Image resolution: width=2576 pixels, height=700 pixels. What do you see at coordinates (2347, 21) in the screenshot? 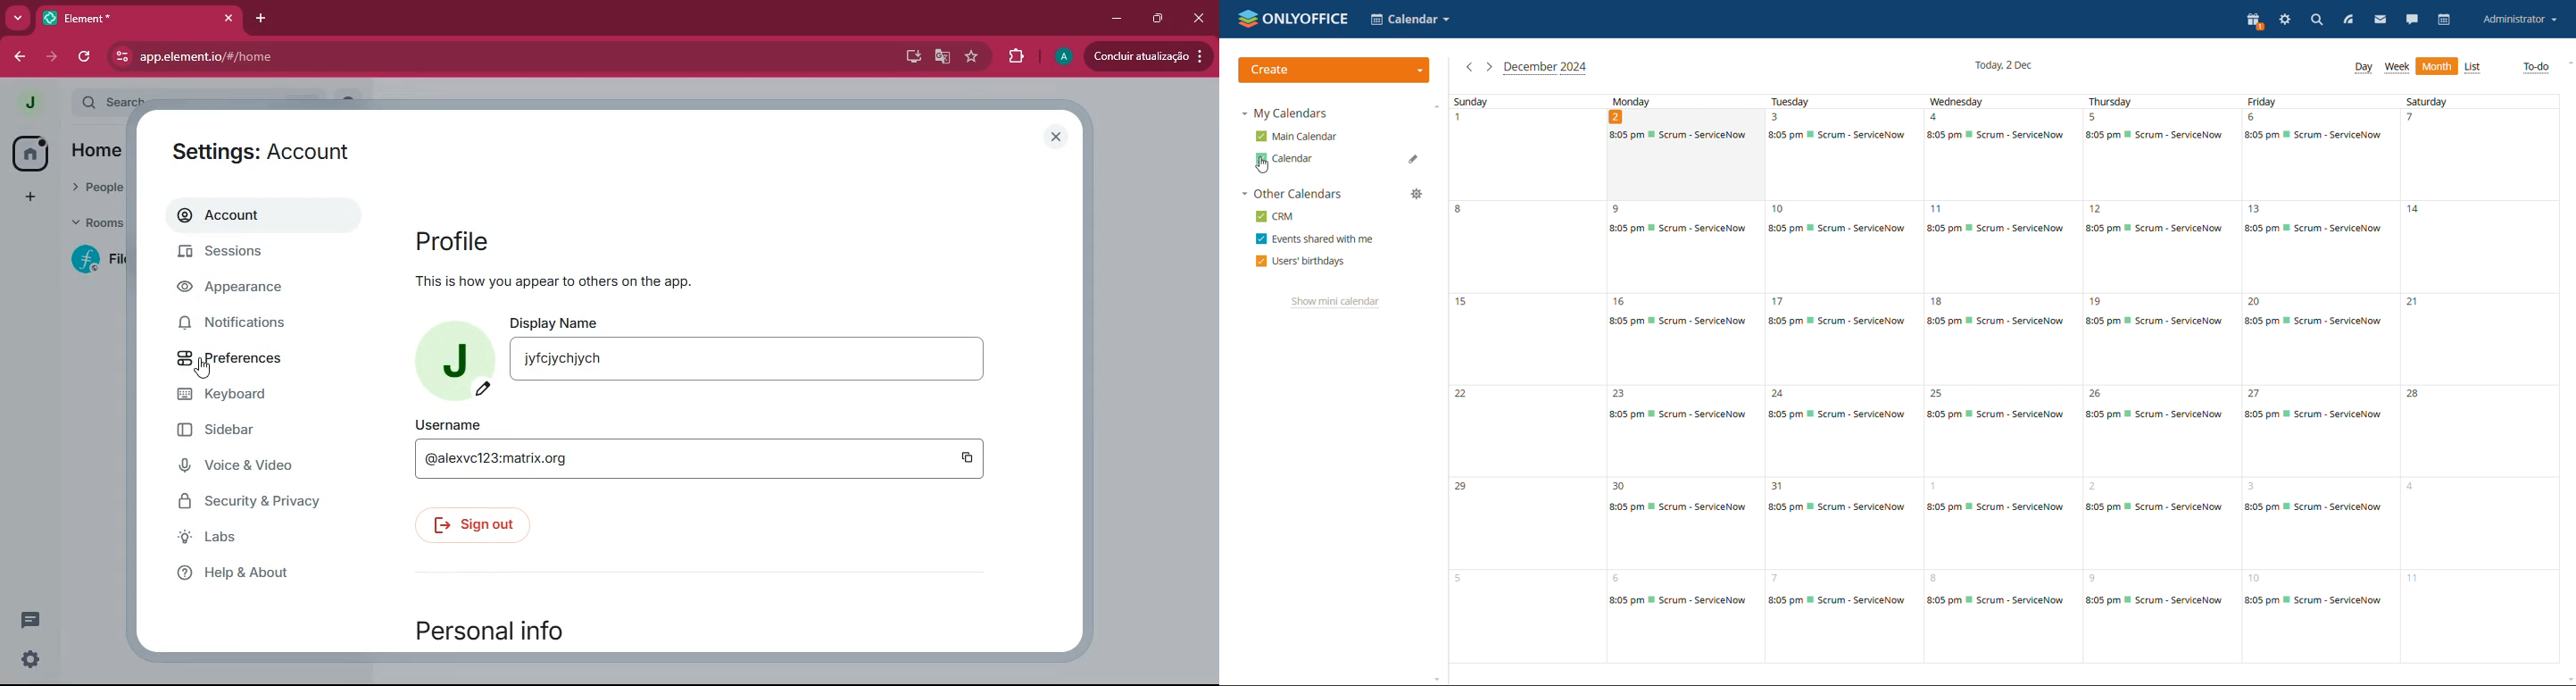
I see `feed` at bounding box center [2347, 21].